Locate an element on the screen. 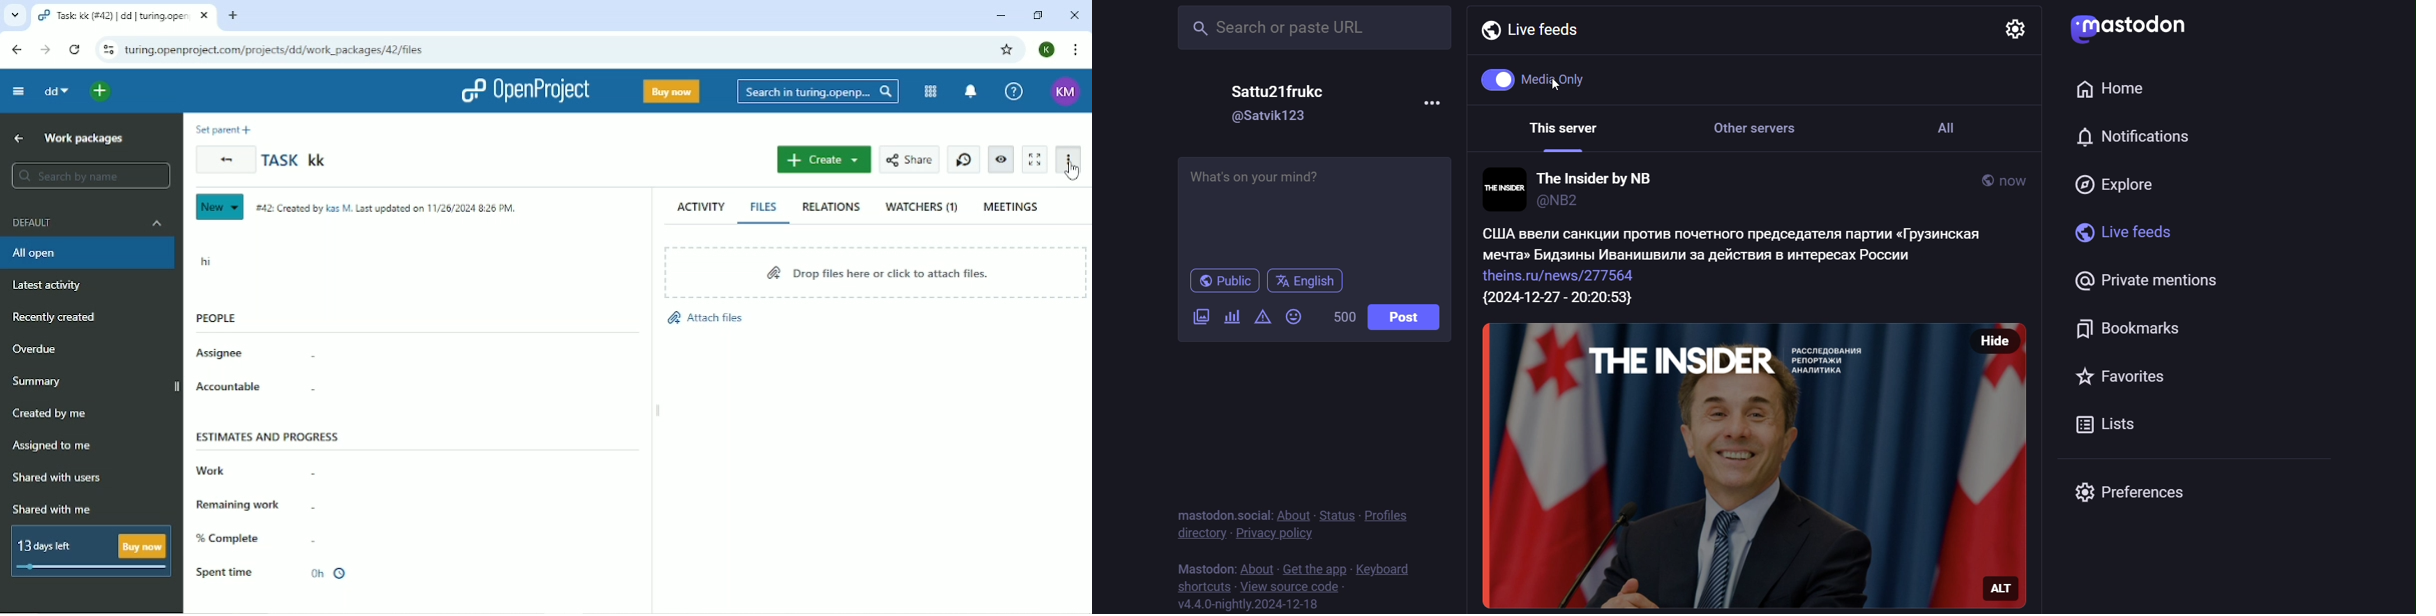 The height and width of the screenshot is (616, 2436). Default is located at coordinates (87, 223).